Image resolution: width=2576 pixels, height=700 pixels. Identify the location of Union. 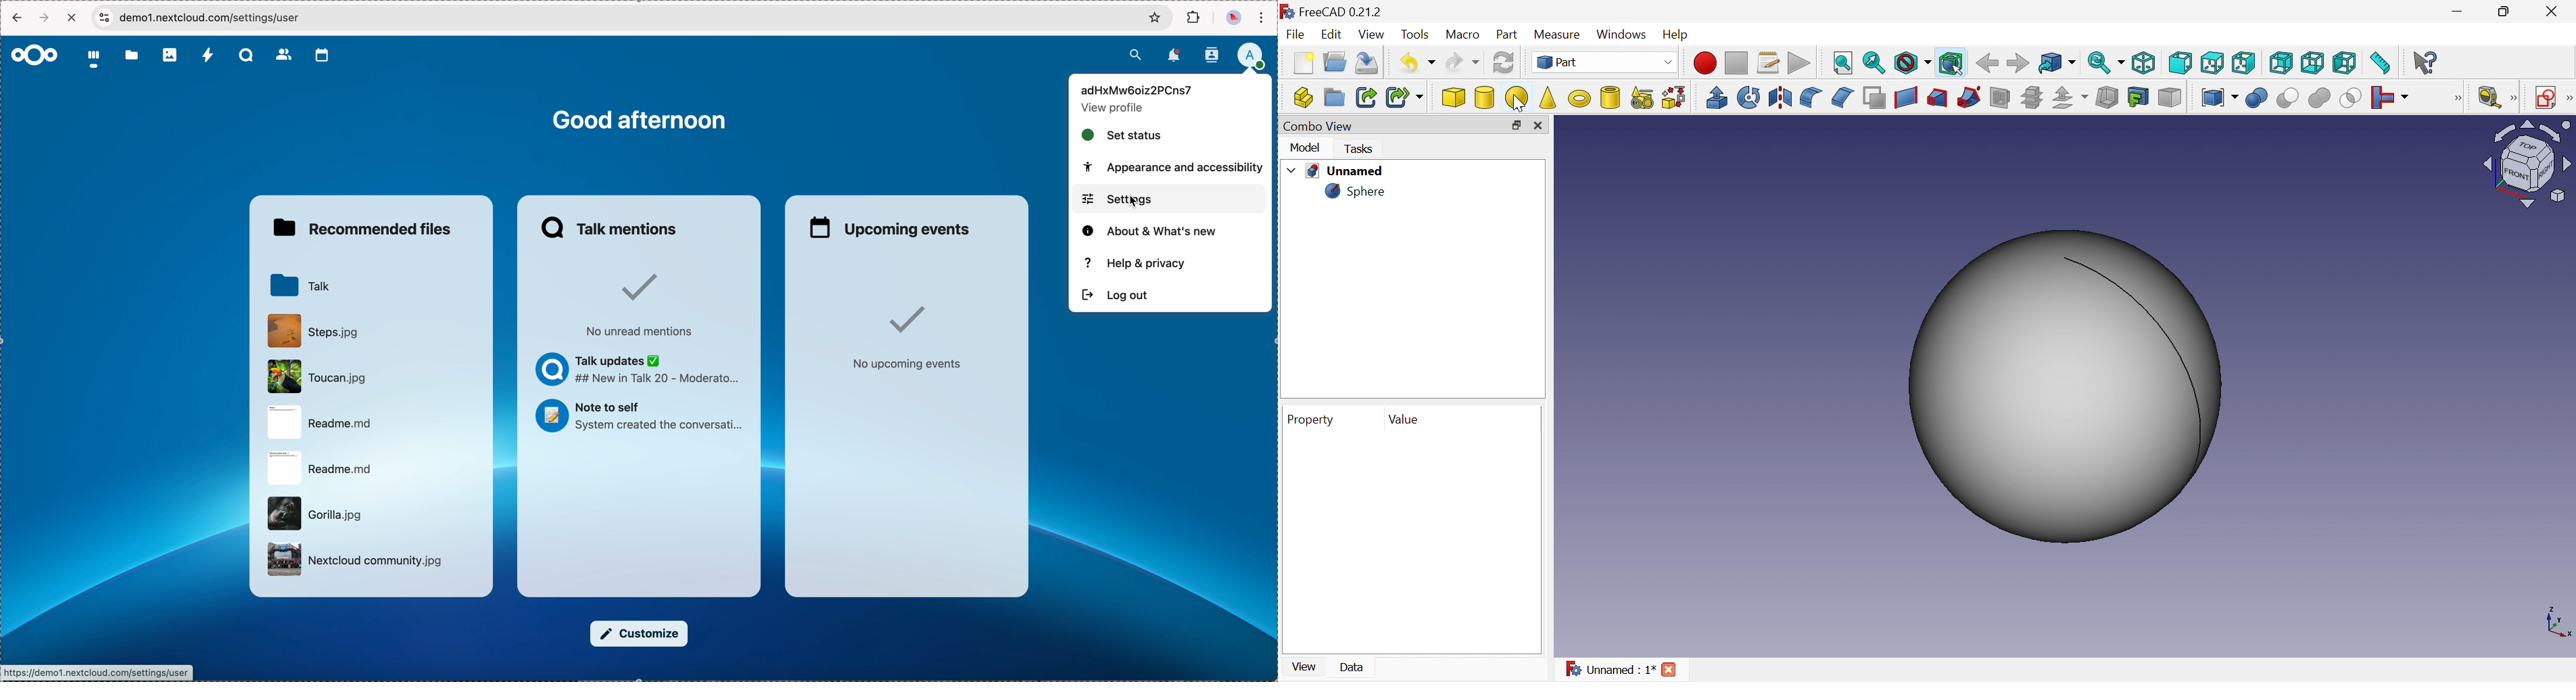
(2320, 98).